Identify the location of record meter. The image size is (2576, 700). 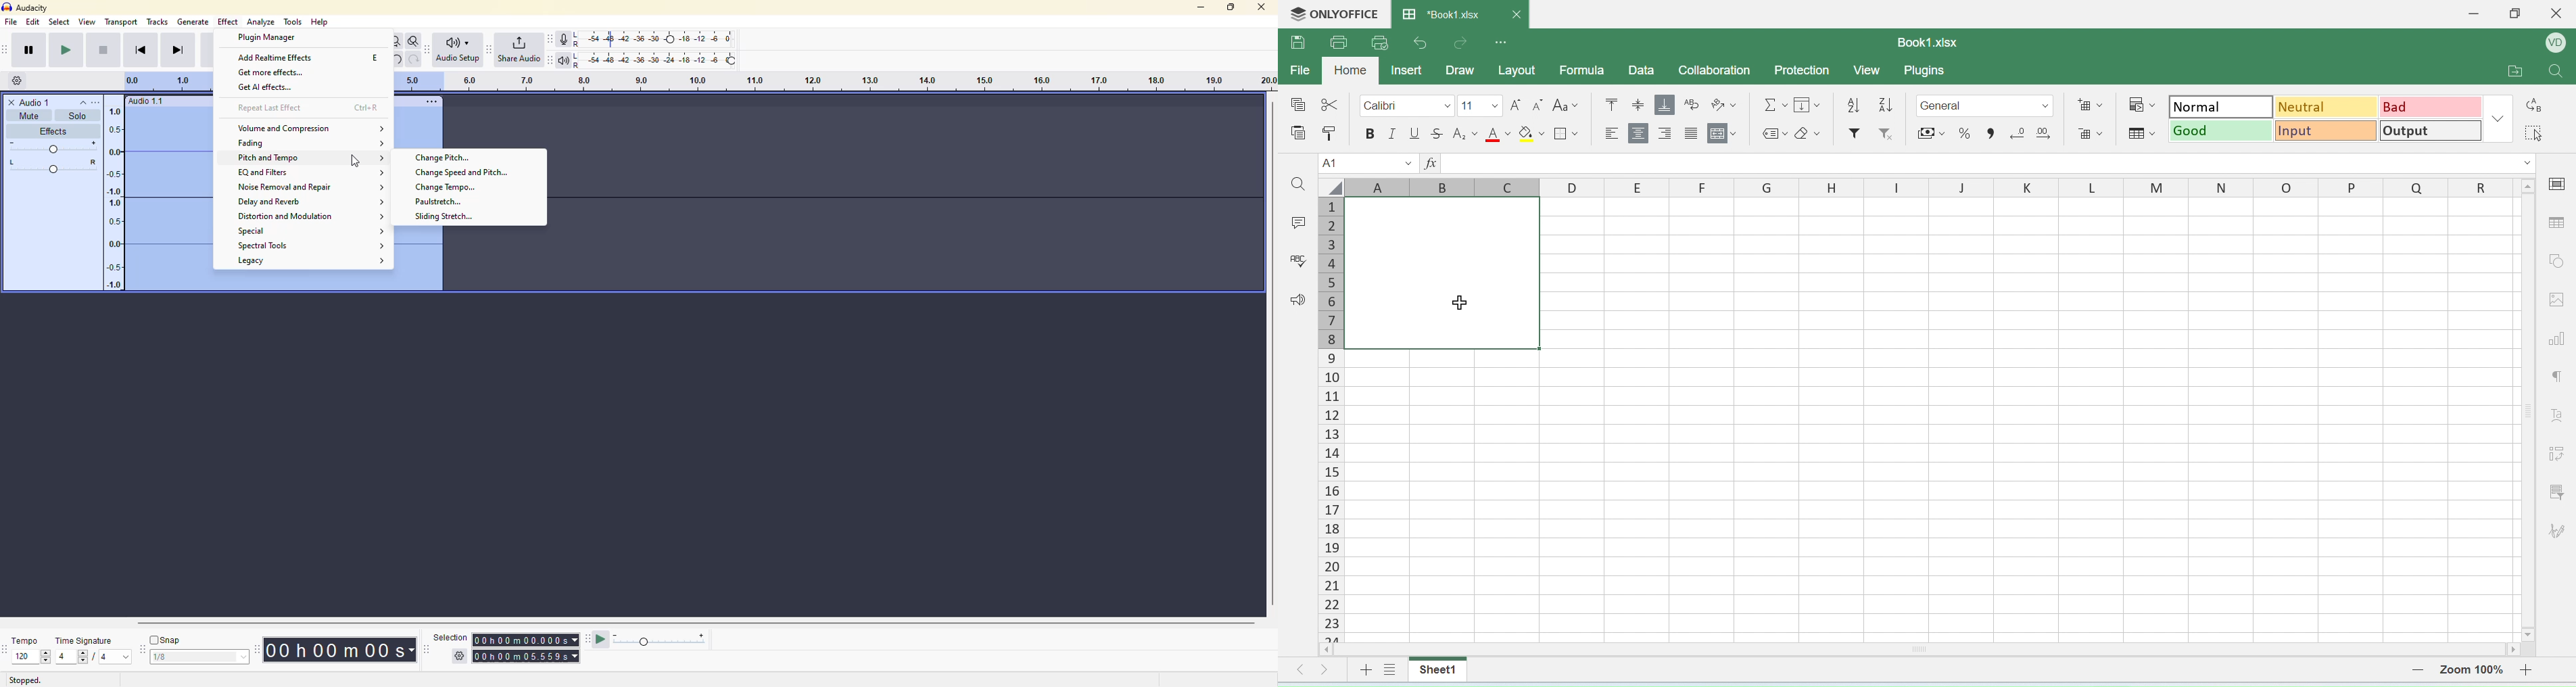
(565, 39).